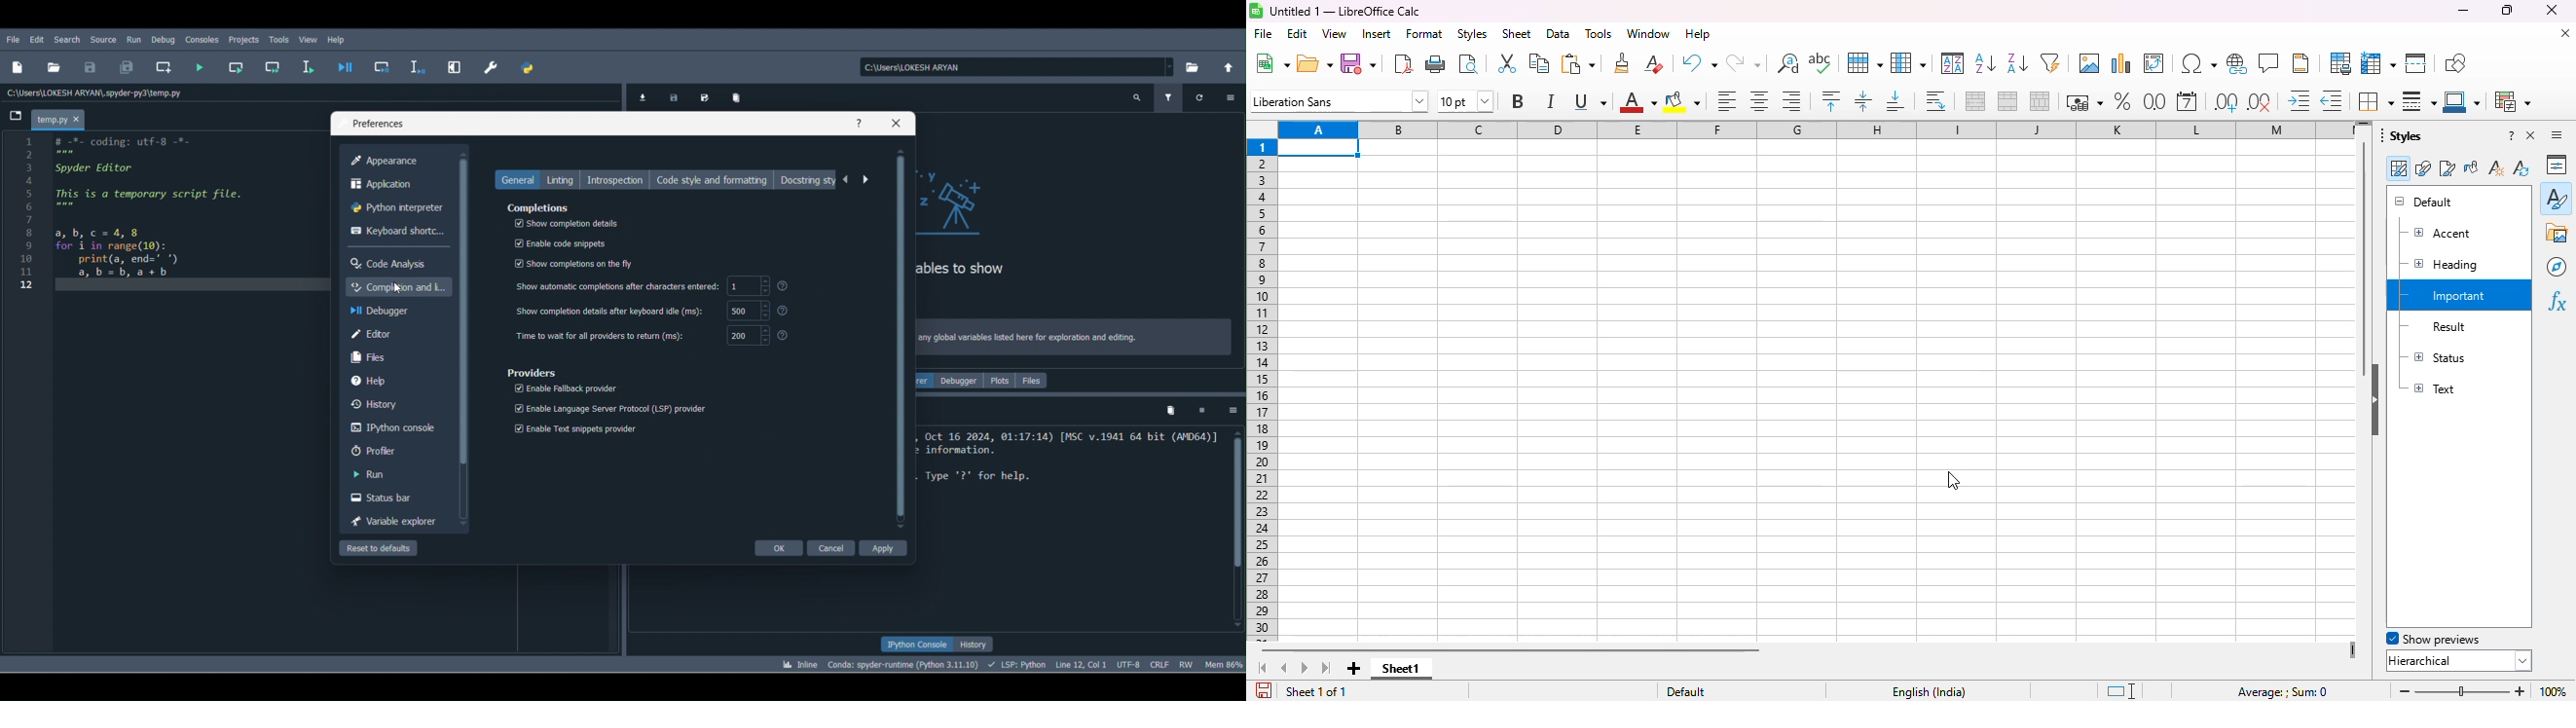  I want to click on Time to wait, so click(648, 336).